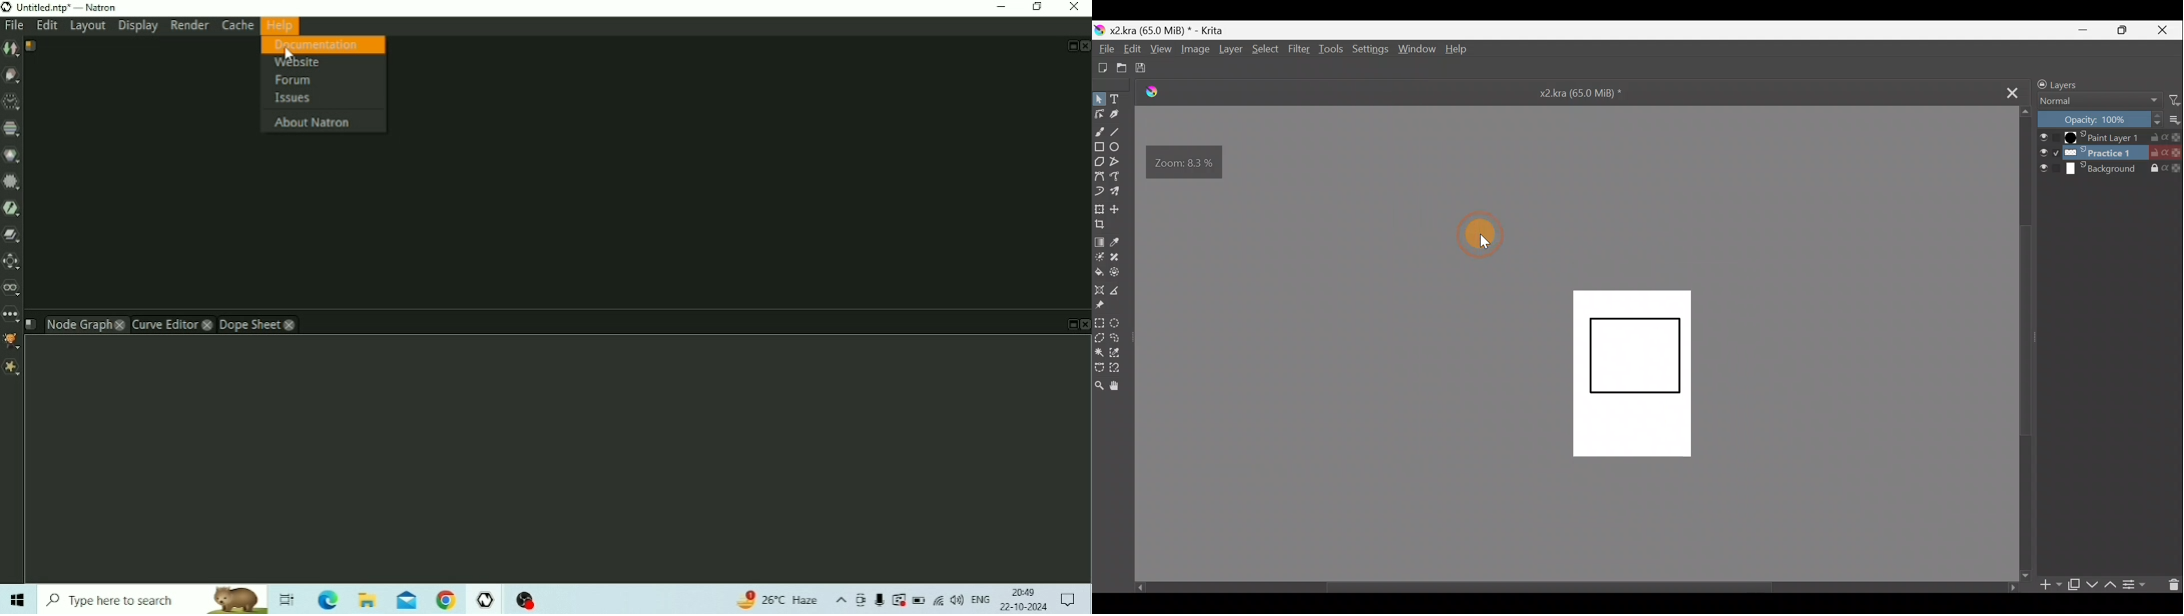  Describe the element at coordinates (1101, 241) in the screenshot. I see `Draw a gradient` at that location.